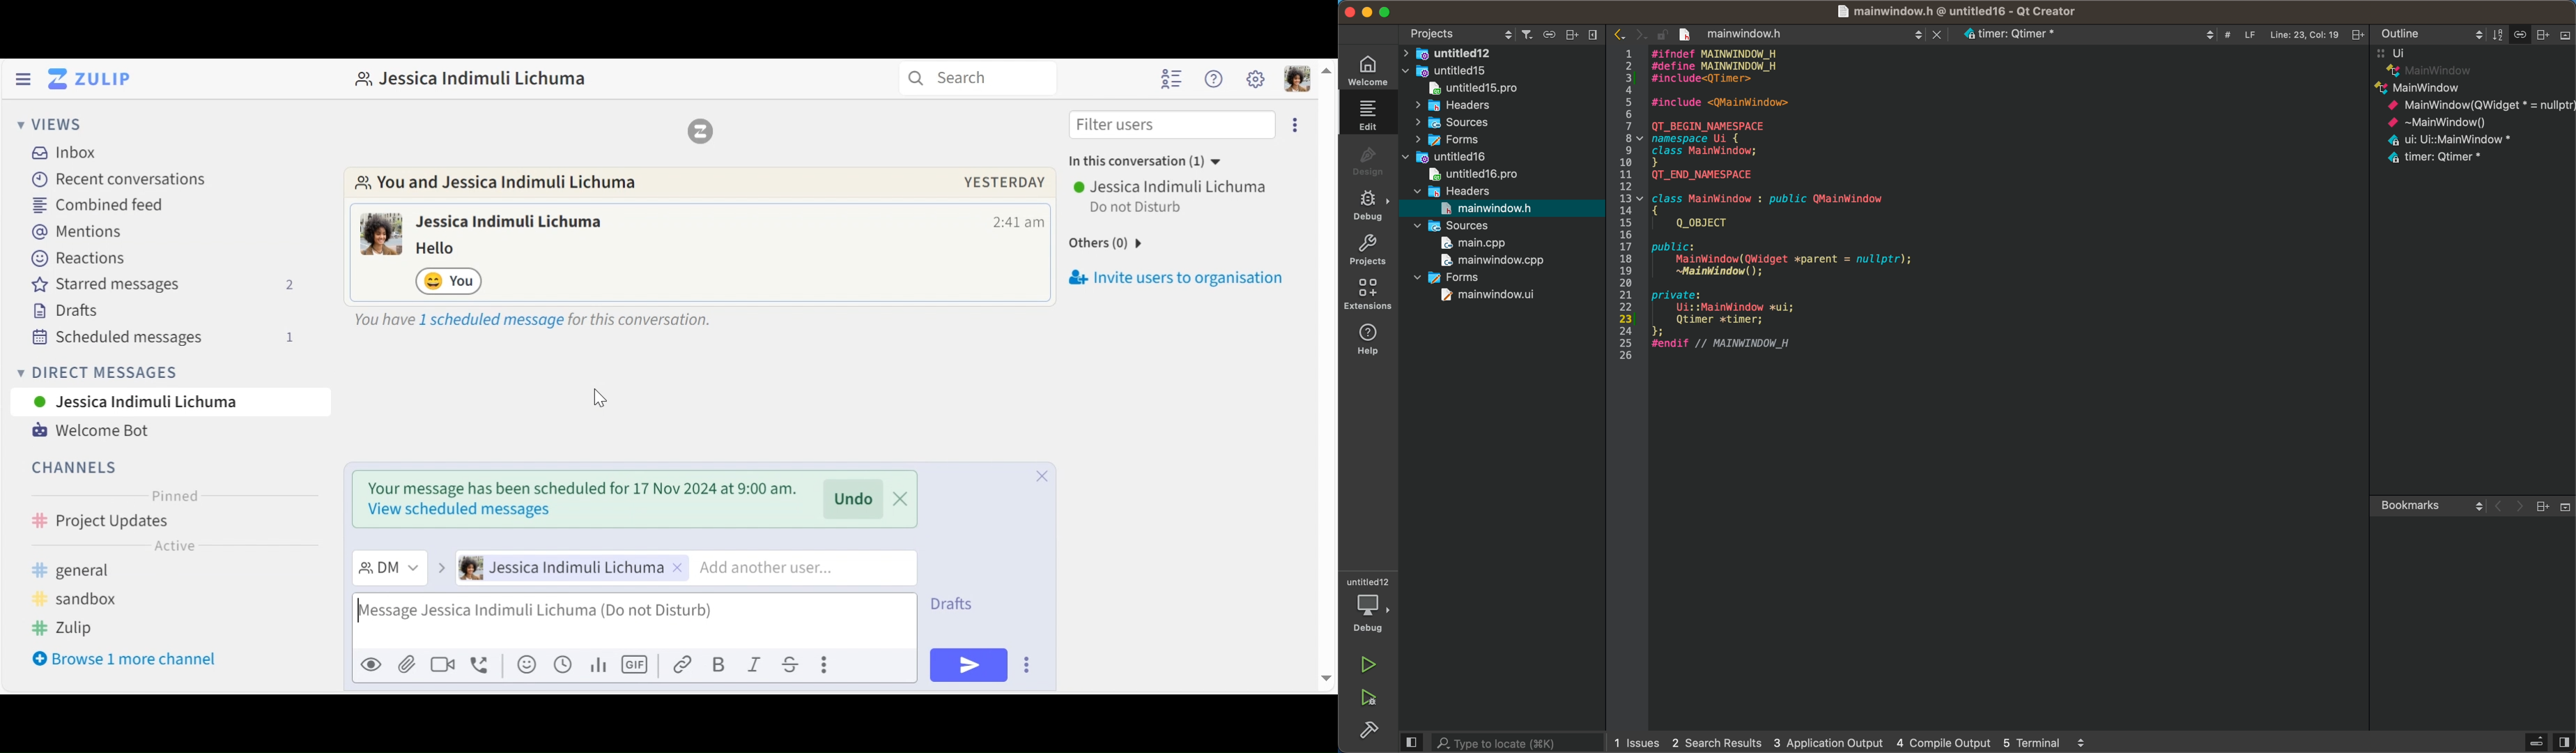  I want to click on preview, so click(371, 665).